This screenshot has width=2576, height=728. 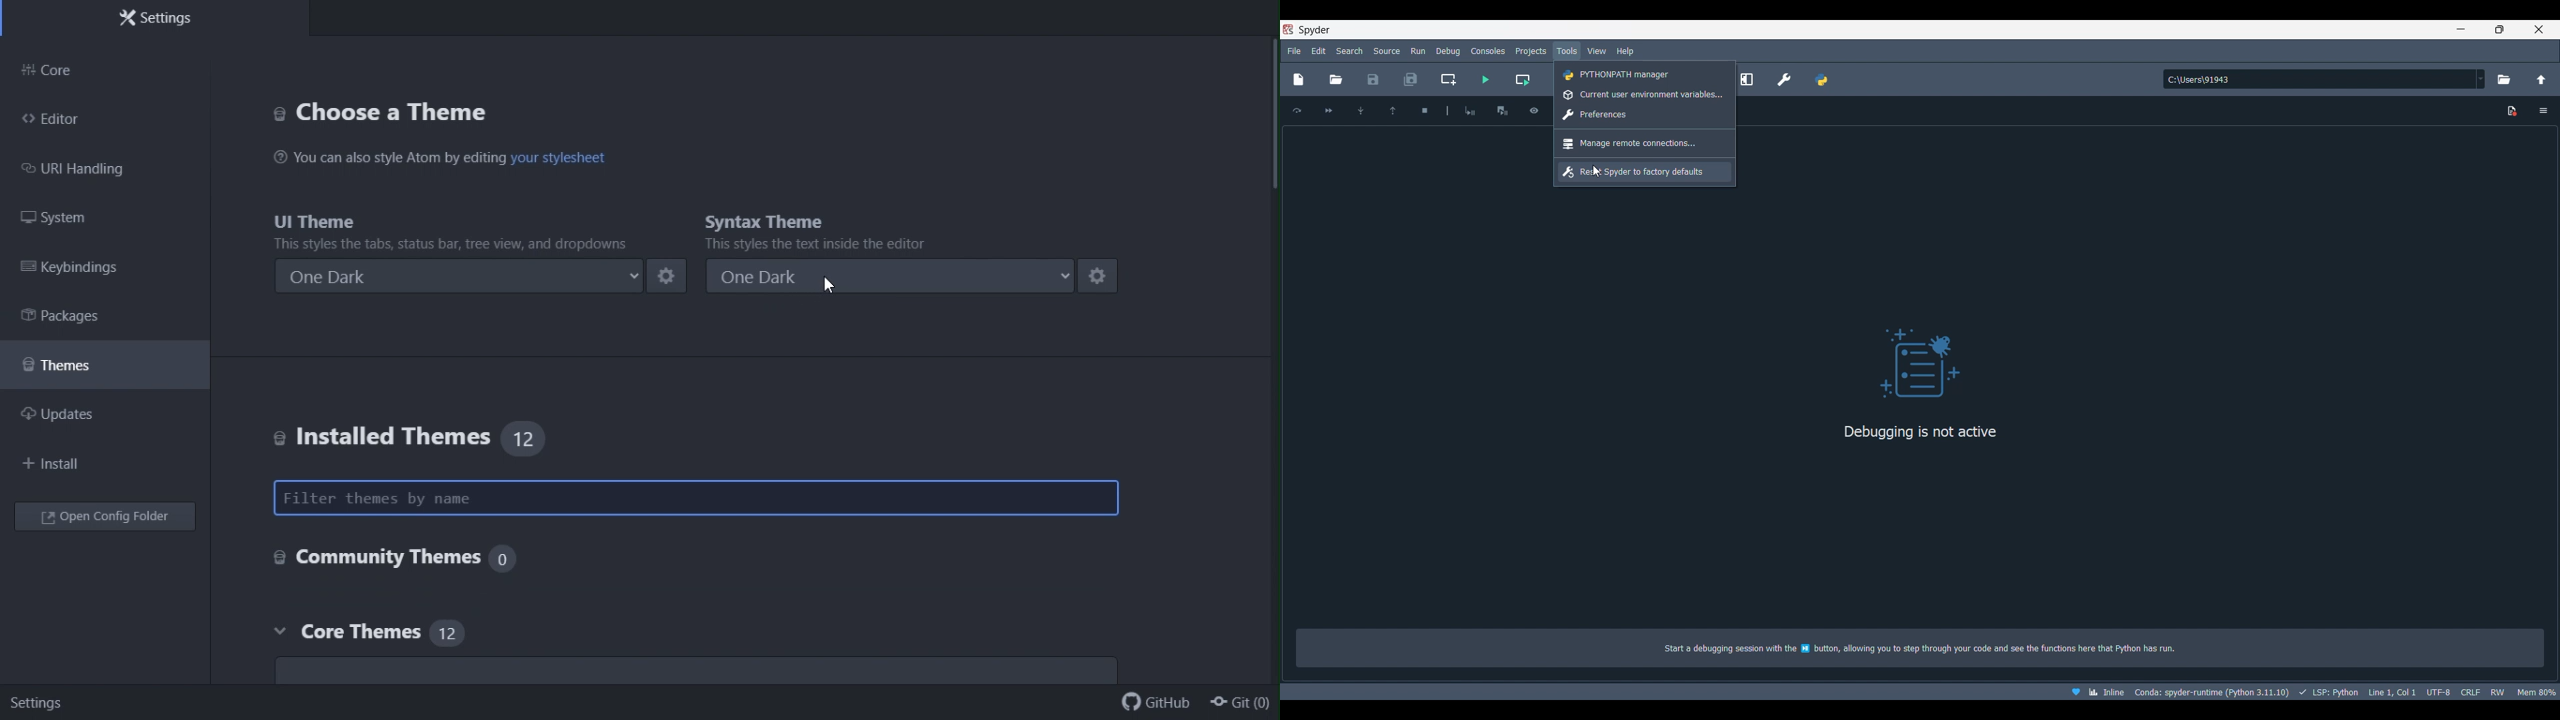 I want to click on move down, so click(x=1359, y=110).